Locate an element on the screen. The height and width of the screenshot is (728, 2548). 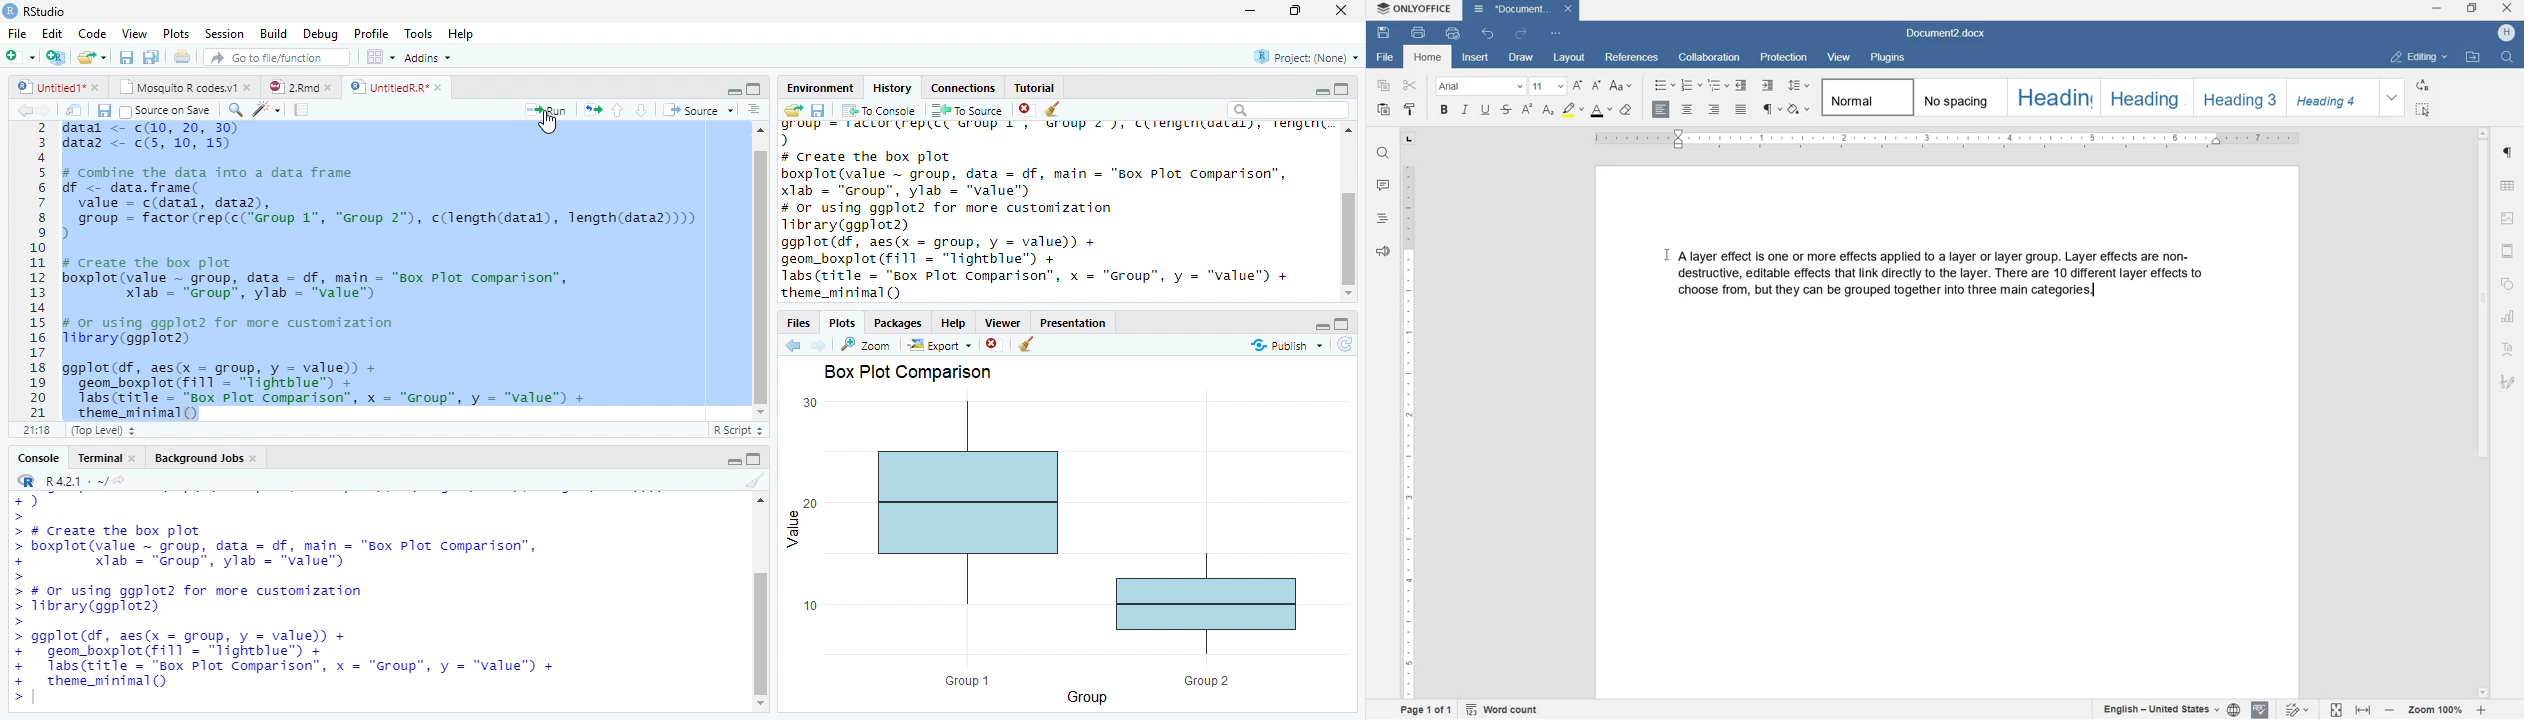
Show document outline is located at coordinates (754, 109).